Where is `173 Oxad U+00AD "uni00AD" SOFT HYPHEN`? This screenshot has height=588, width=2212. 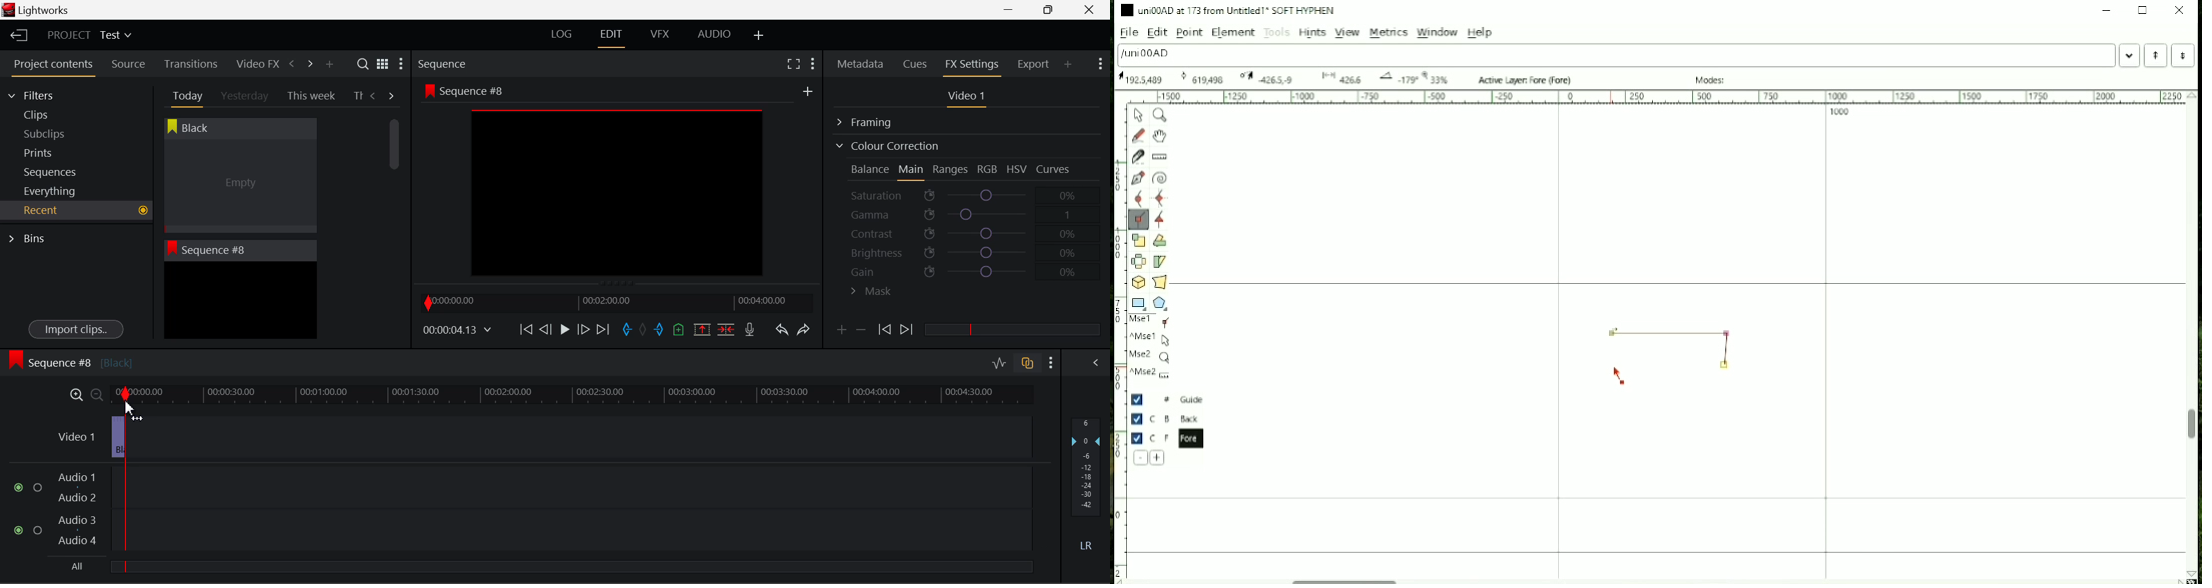
173 Oxad U+00AD "uni00AD" SOFT HYPHEN is located at coordinates (1341, 77).